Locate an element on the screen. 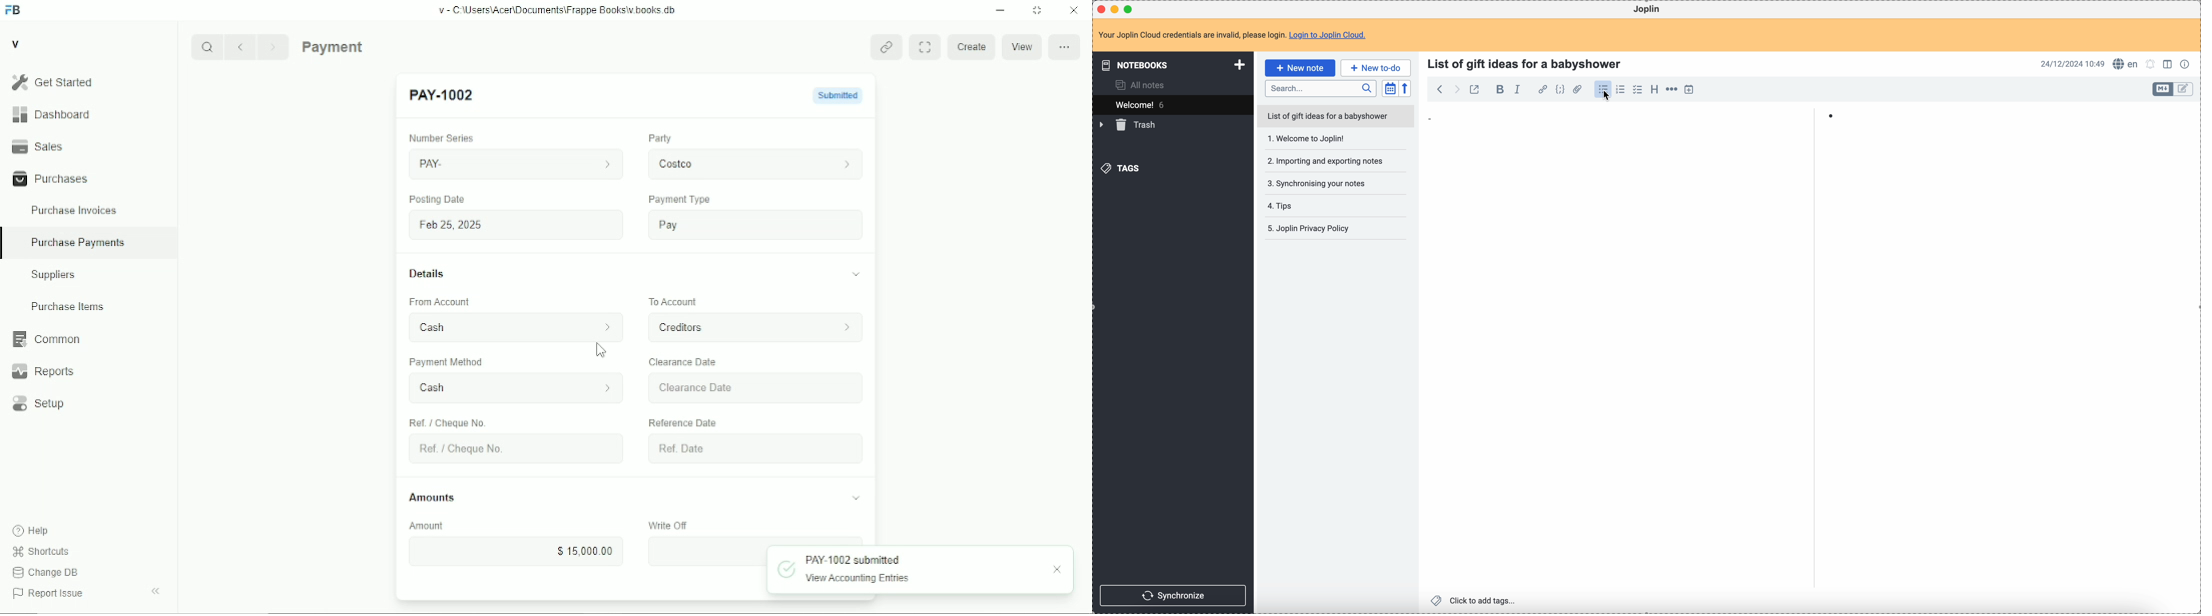  cursor is located at coordinates (602, 350).